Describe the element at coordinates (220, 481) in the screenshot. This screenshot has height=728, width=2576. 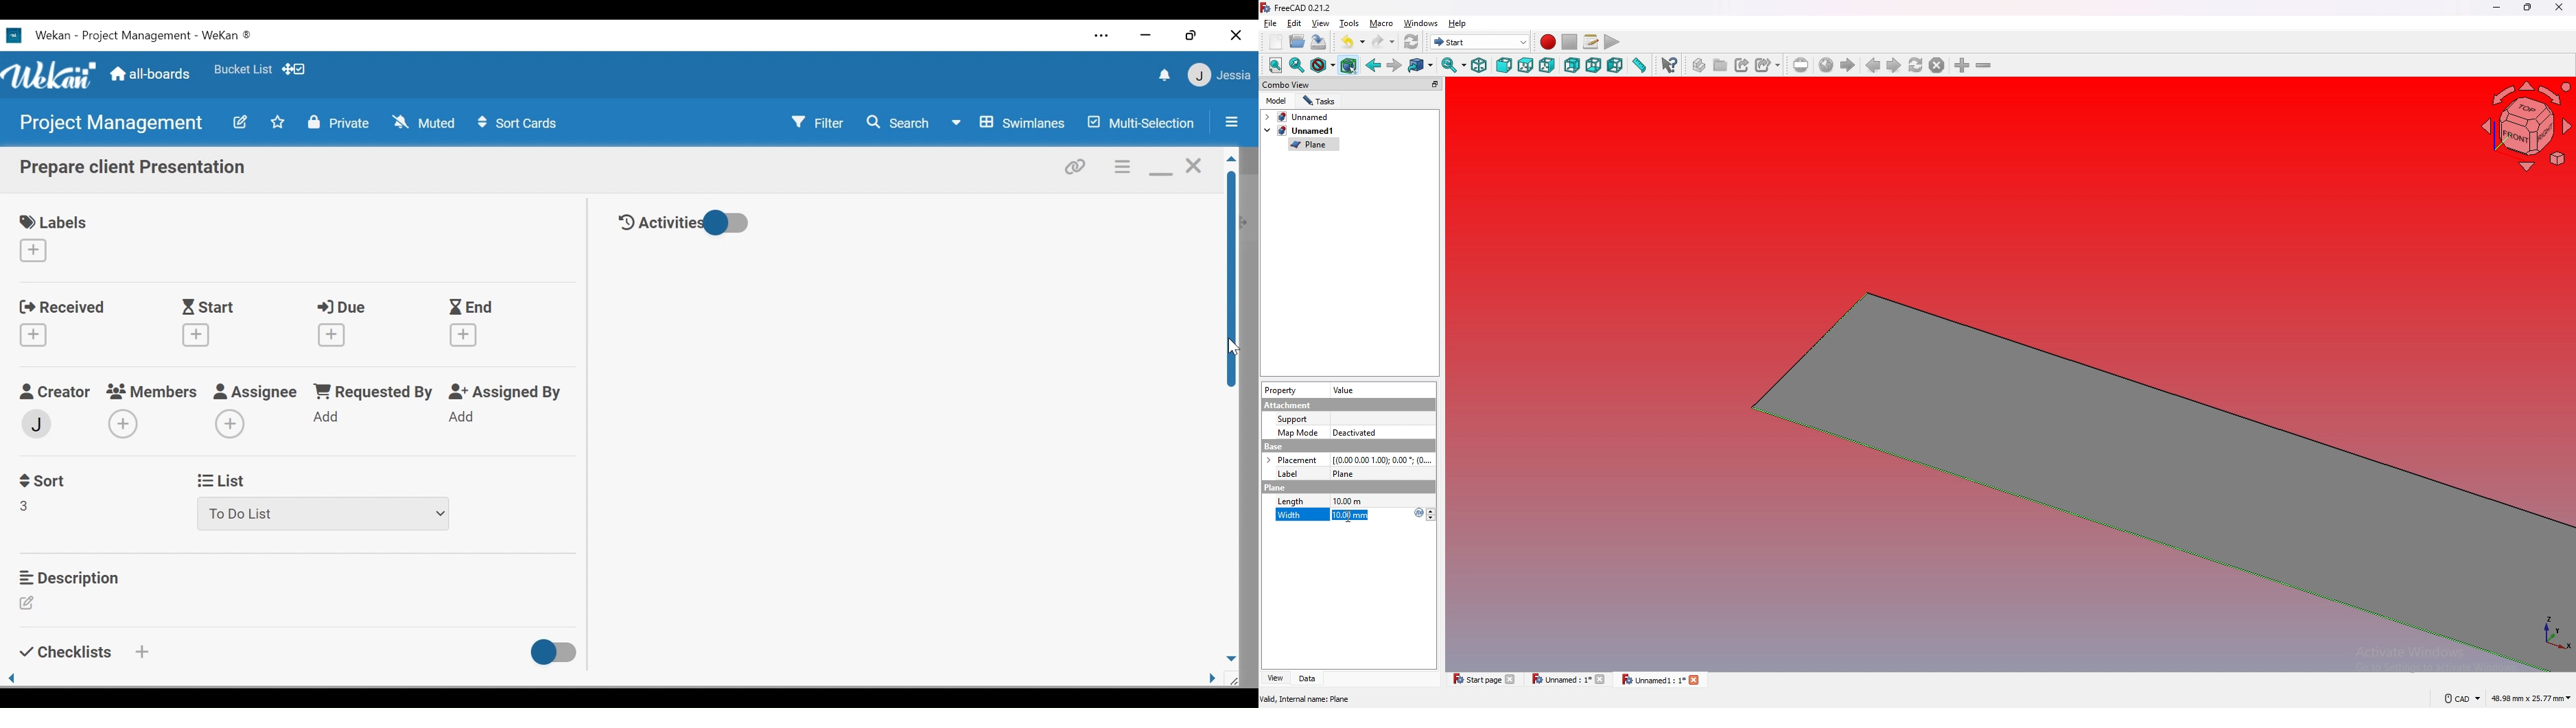
I see `List` at that location.